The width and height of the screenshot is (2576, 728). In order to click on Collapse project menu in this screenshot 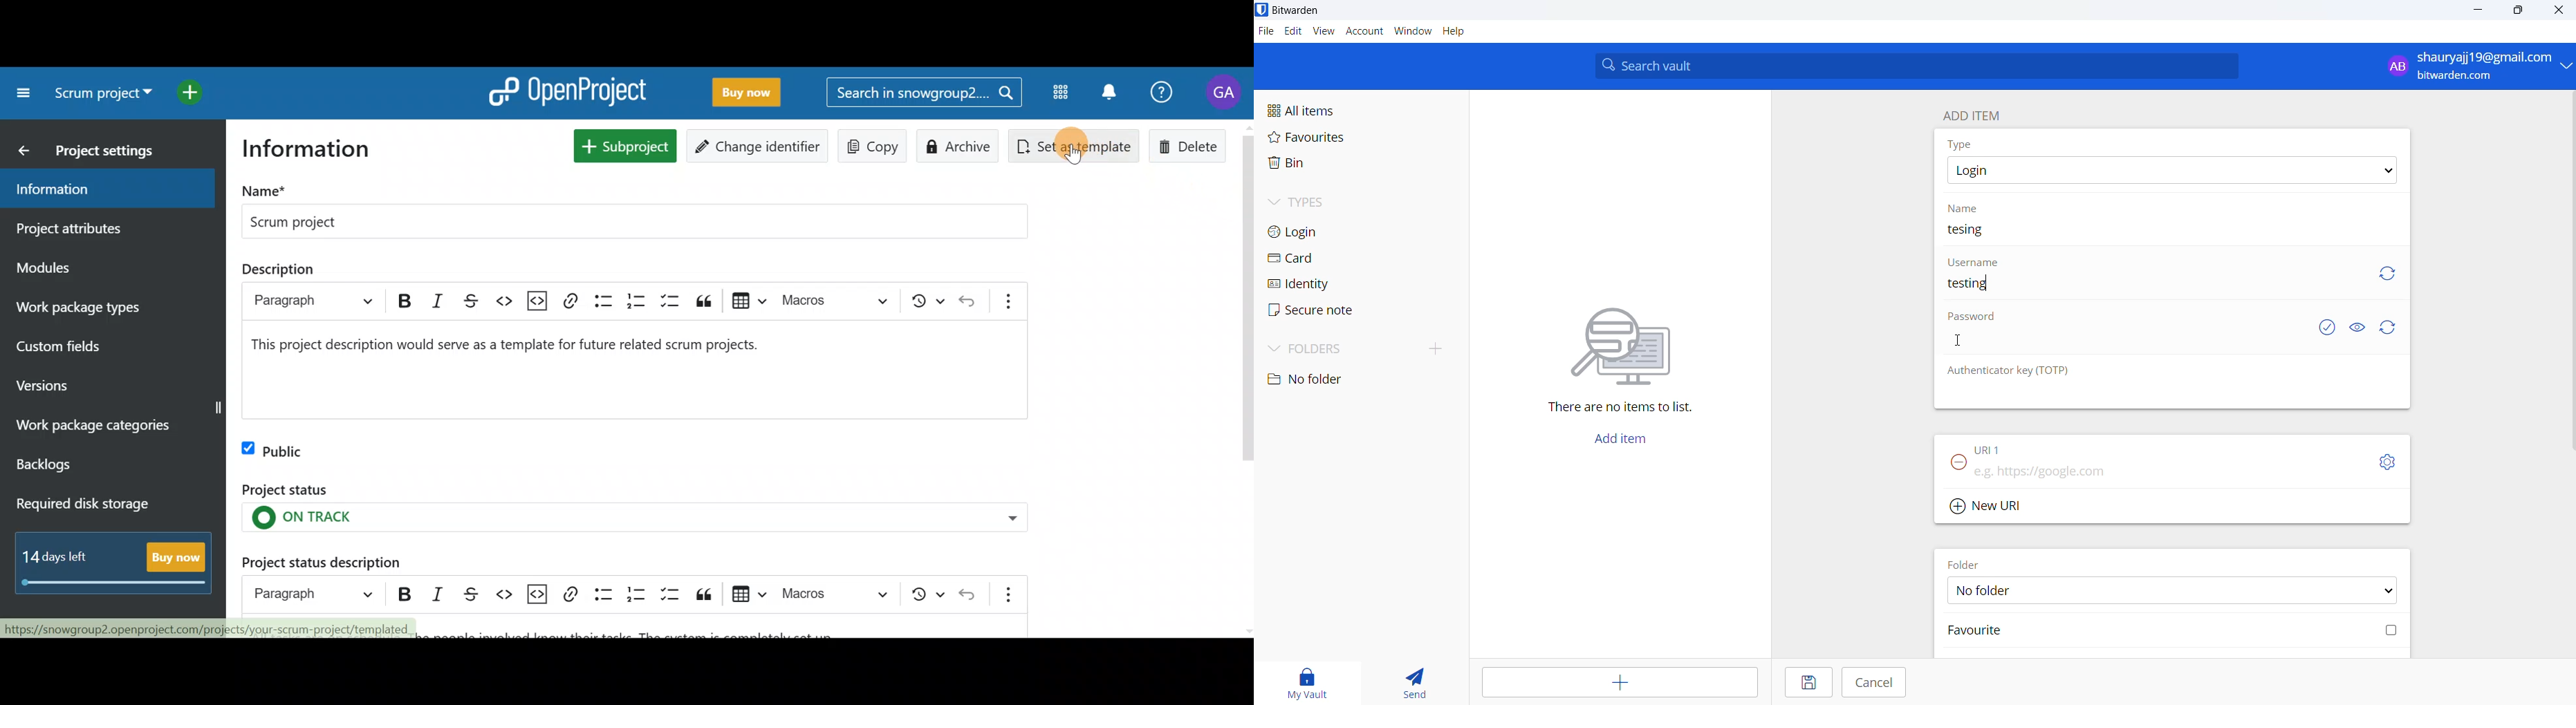, I will do `click(20, 93)`.